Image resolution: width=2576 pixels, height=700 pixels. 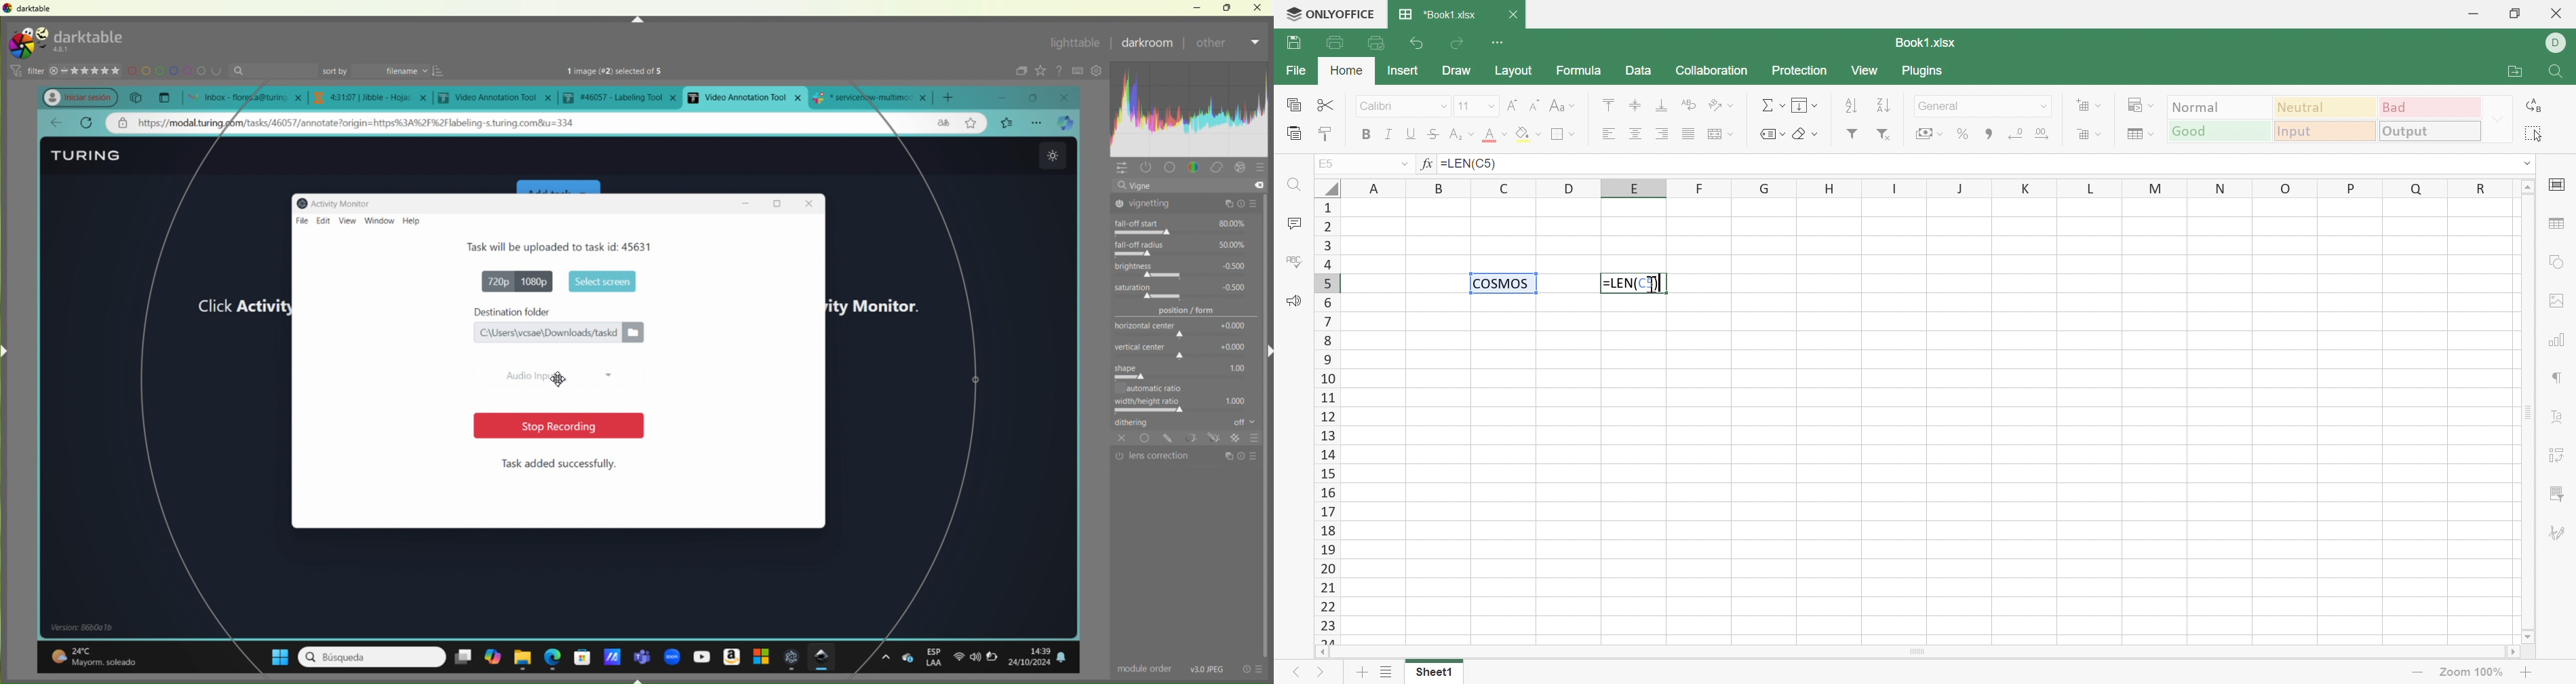 I want to click on Fill Color, so click(x=1527, y=135).